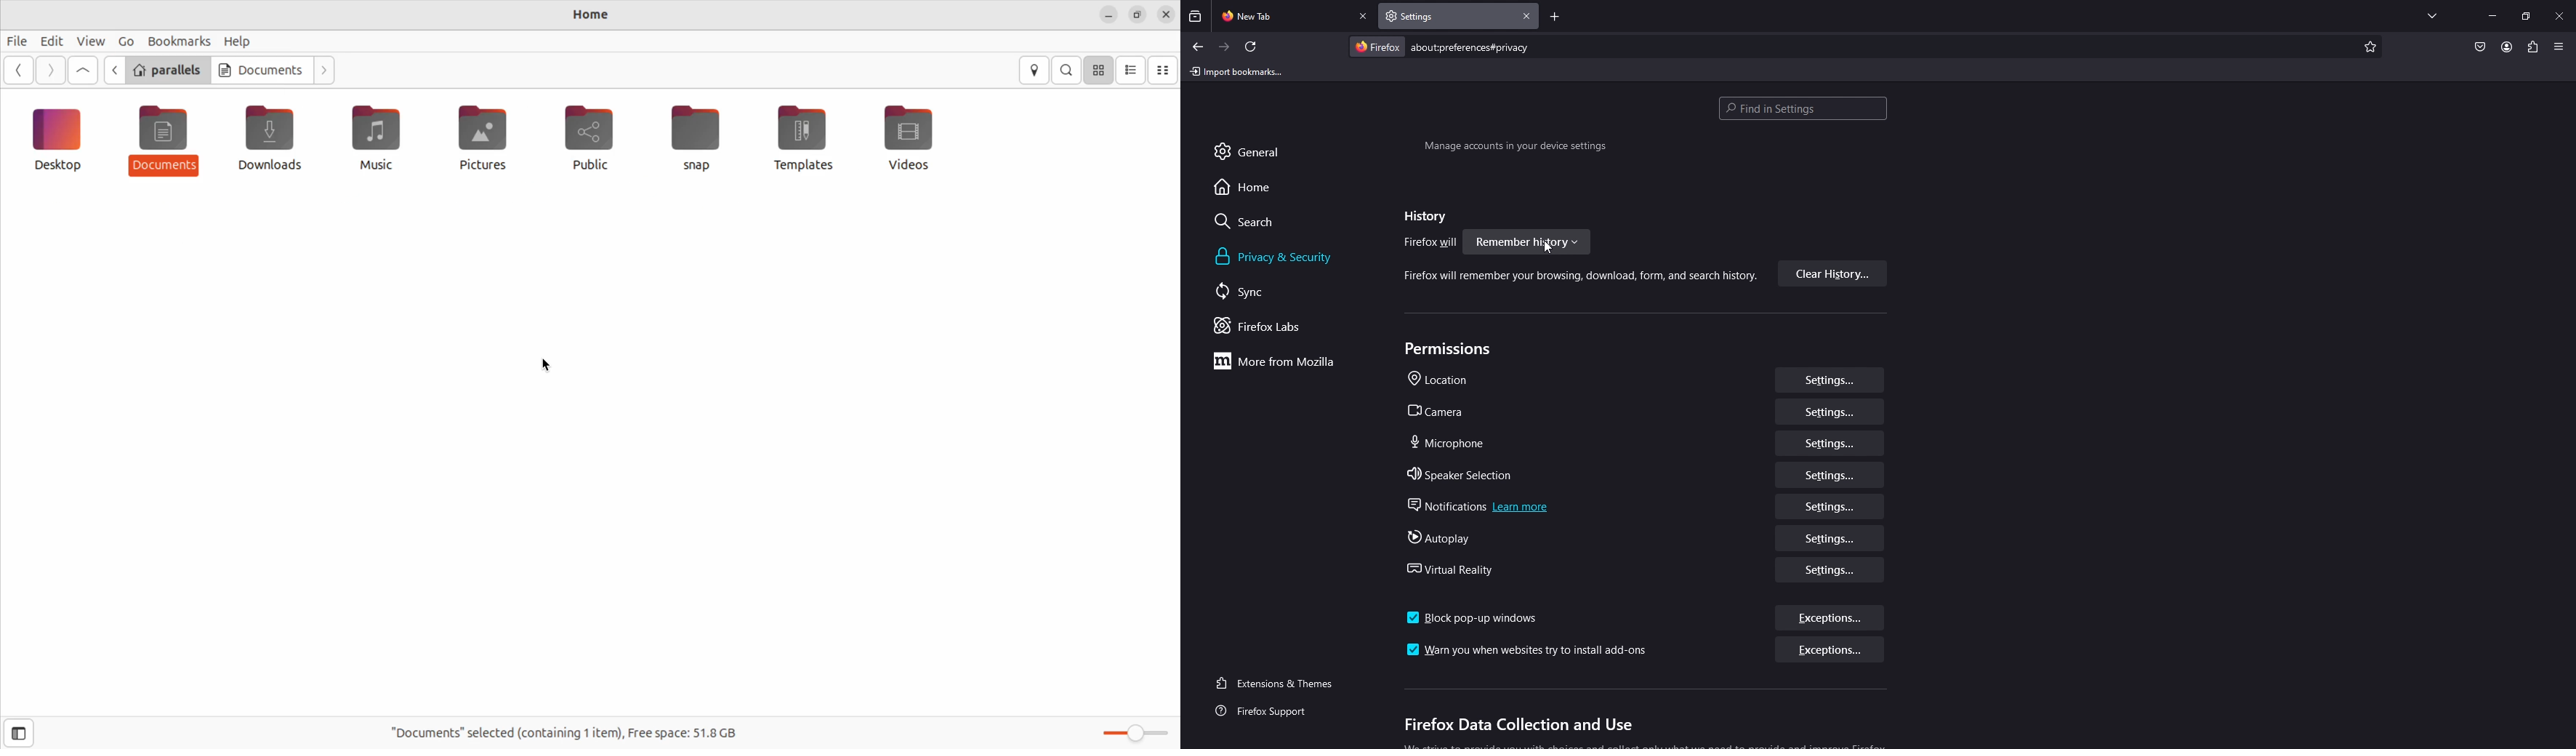 Image resolution: width=2576 pixels, height=756 pixels. What do you see at coordinates (93, 40) in the screenshot?
I see `View` at bounding box center [93, 40].